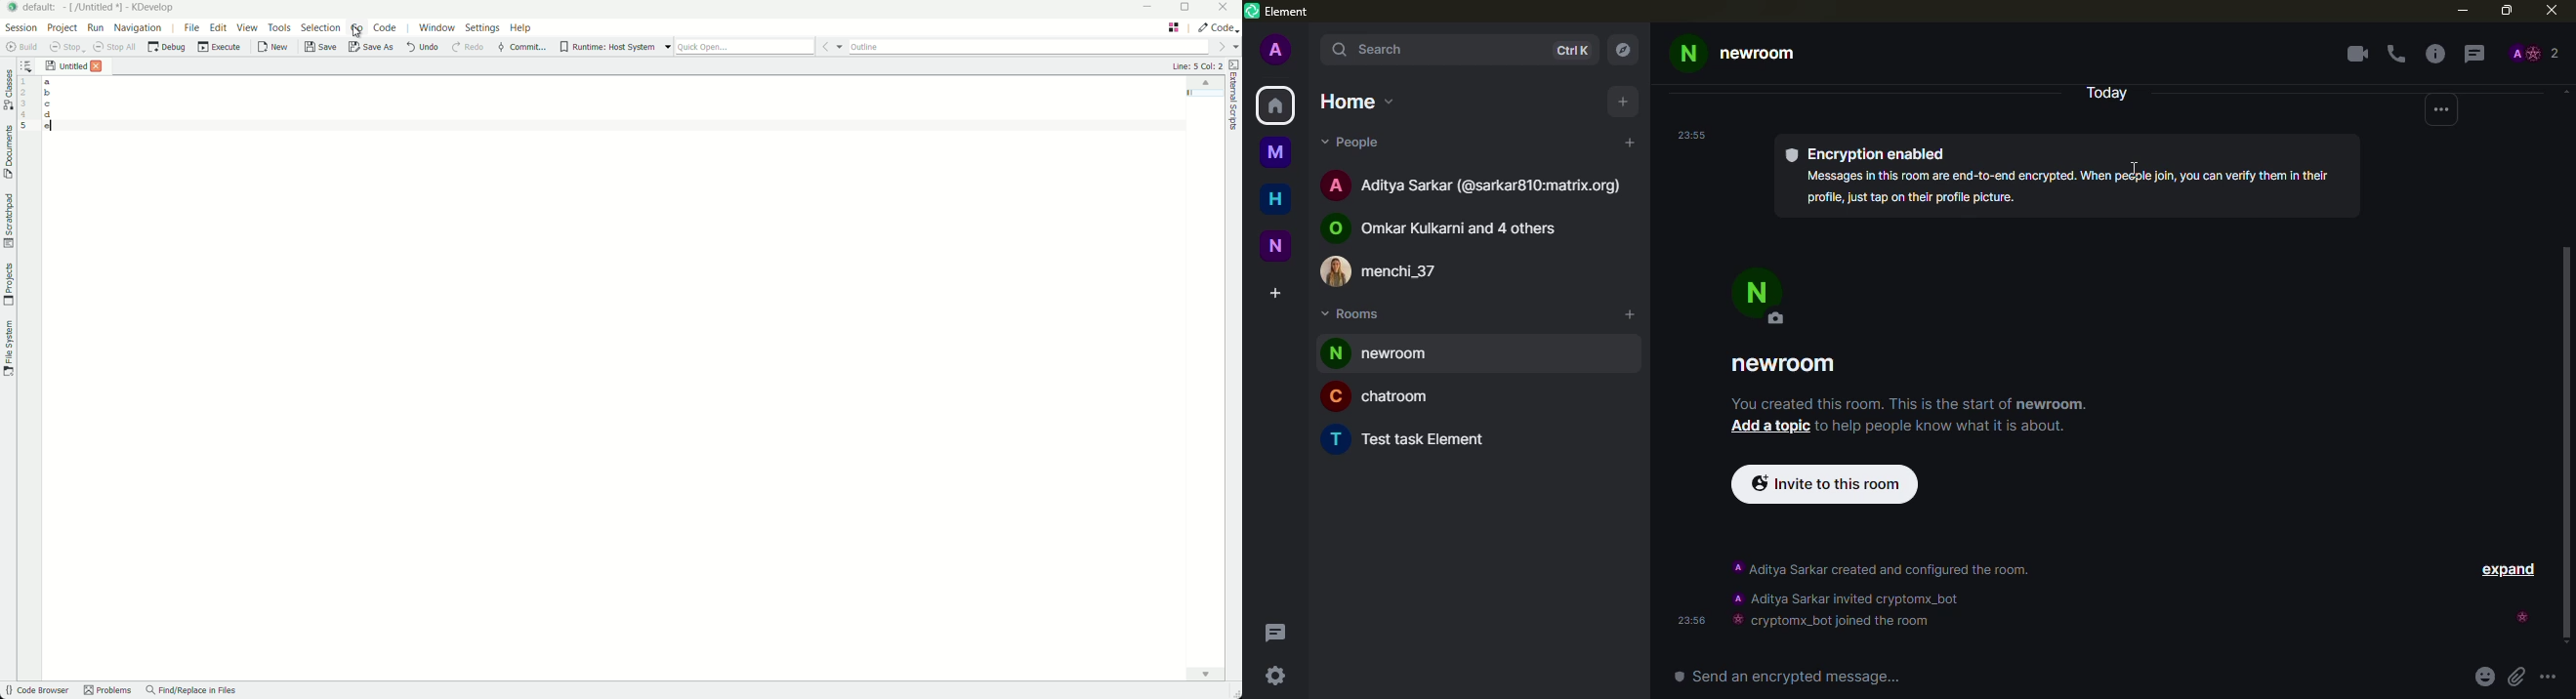 The image size is (2576, 700). Describe the element at coordinates (1276, 245) in the screenshot. I see `new` at that location.